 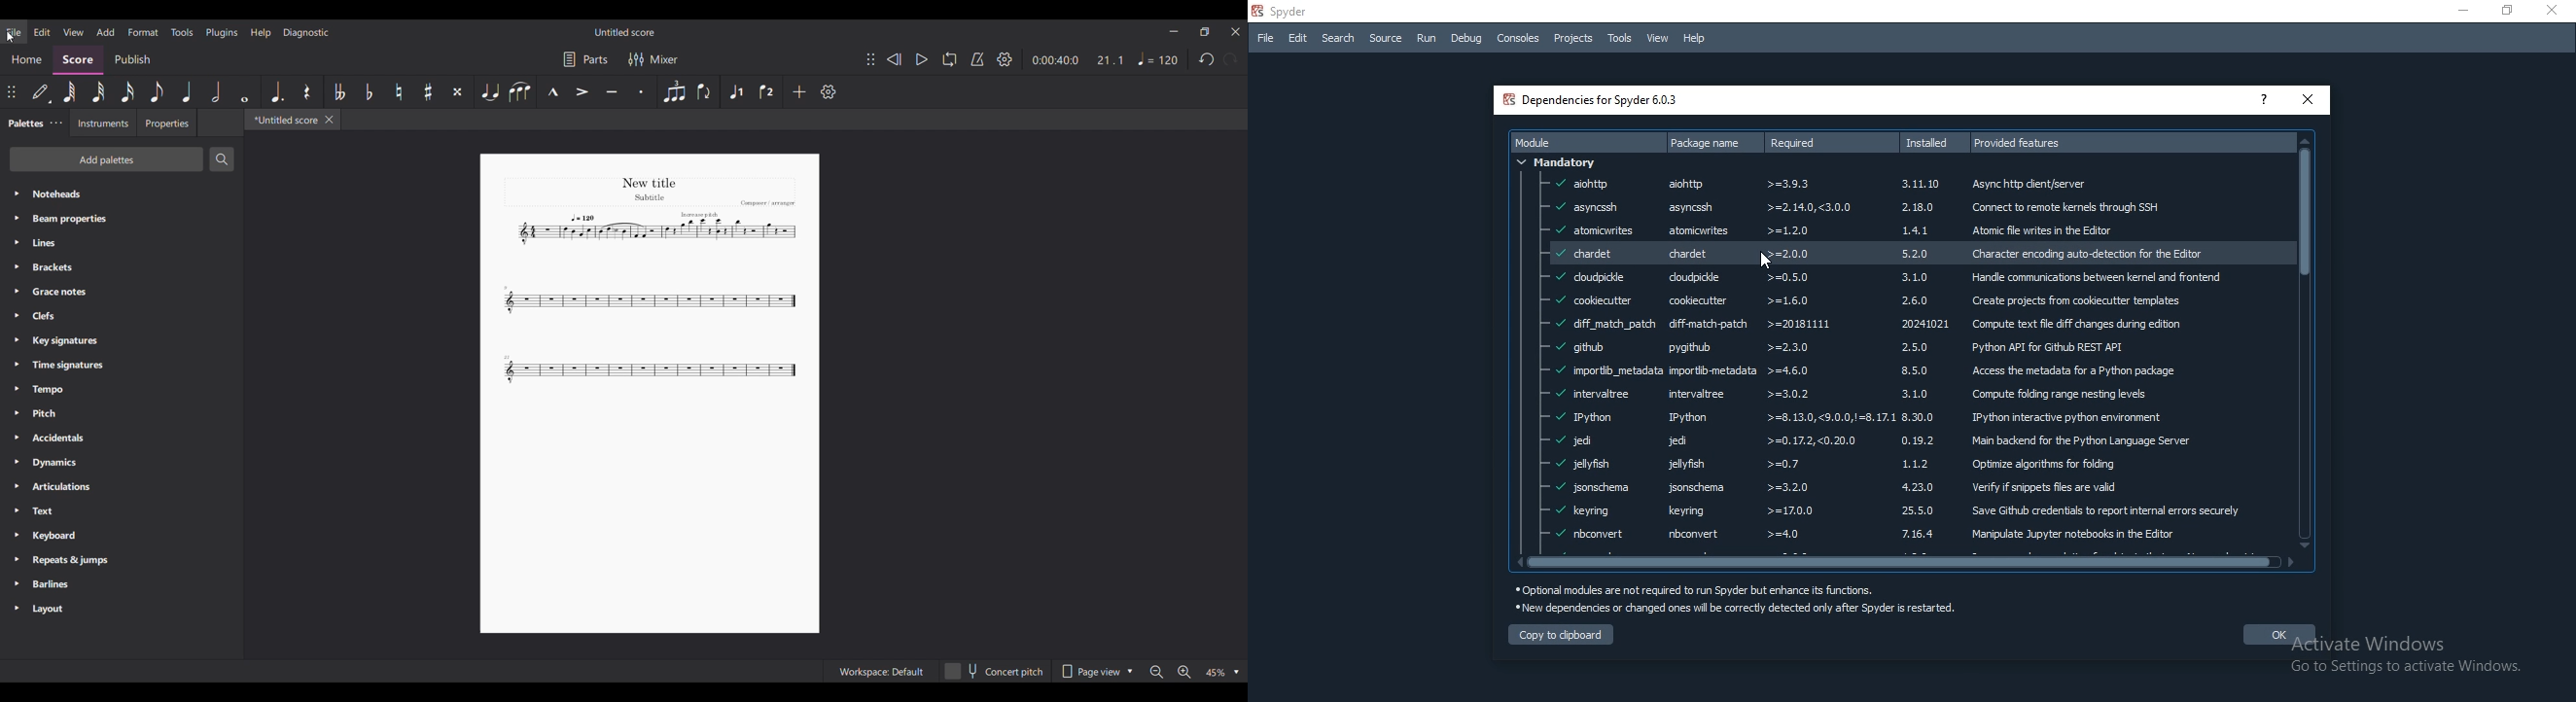 I want to click on File menu, so click(x=14, y=32).